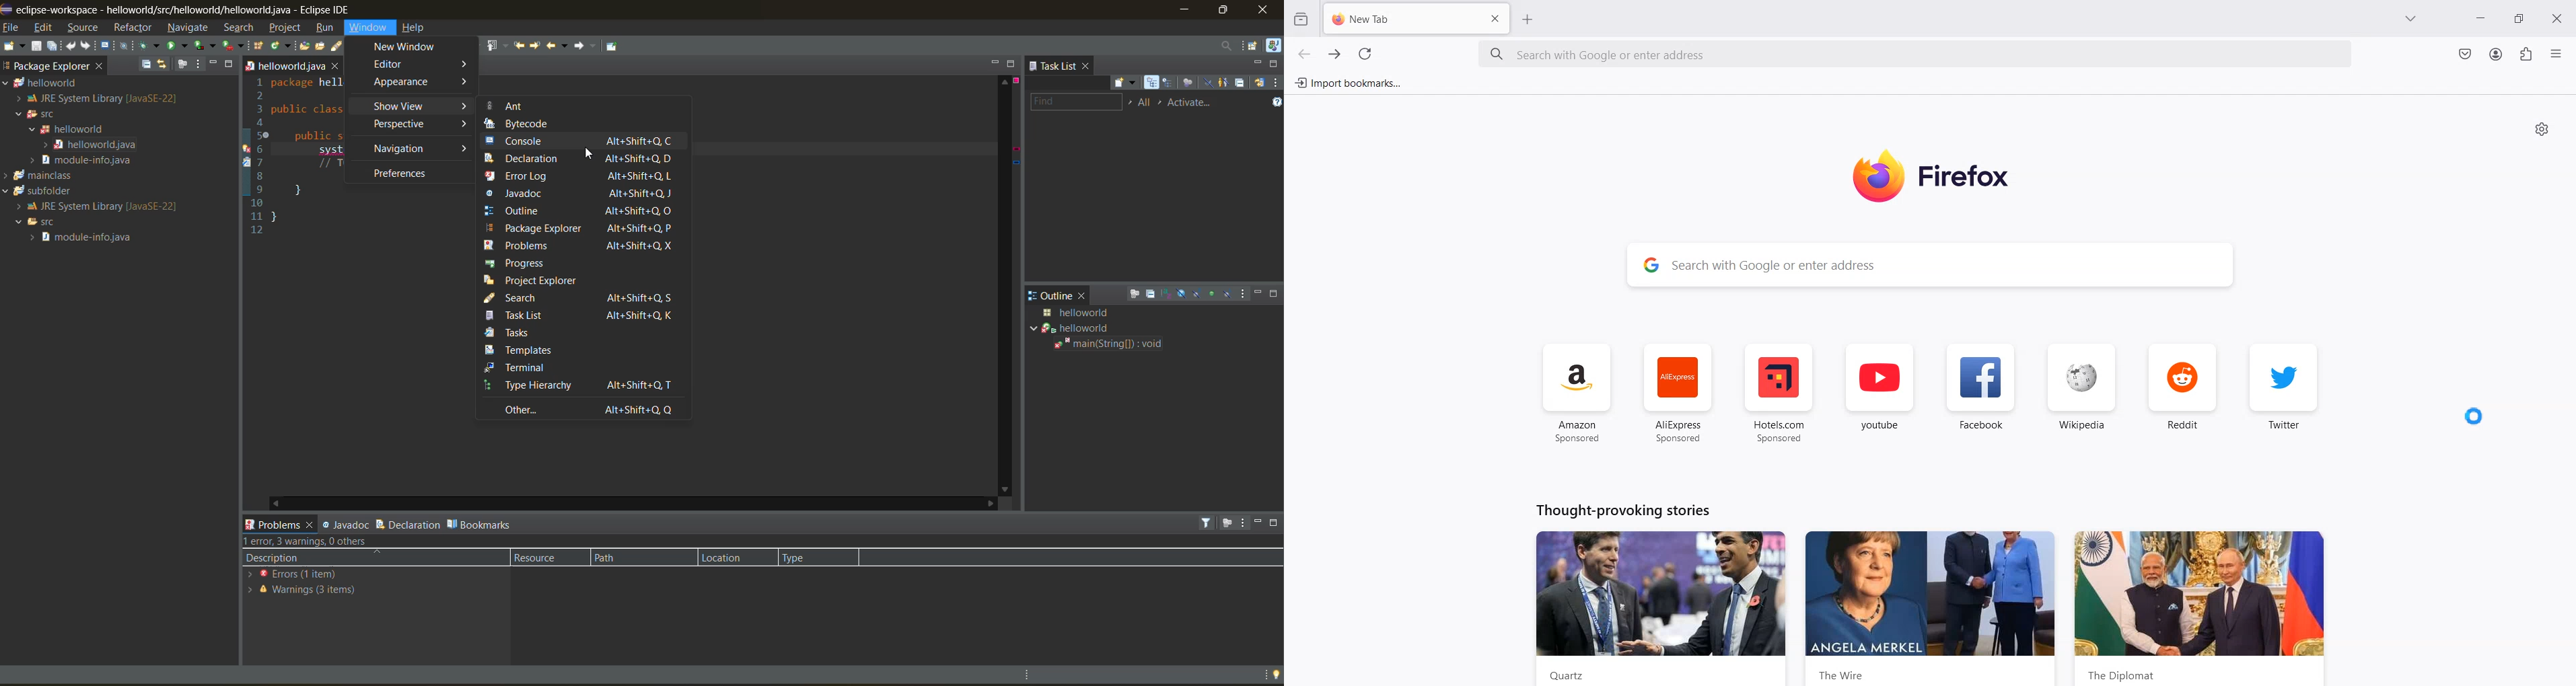 The image size is (2576, 700). I want to click on skip all breakpoints, so click(126, 46).